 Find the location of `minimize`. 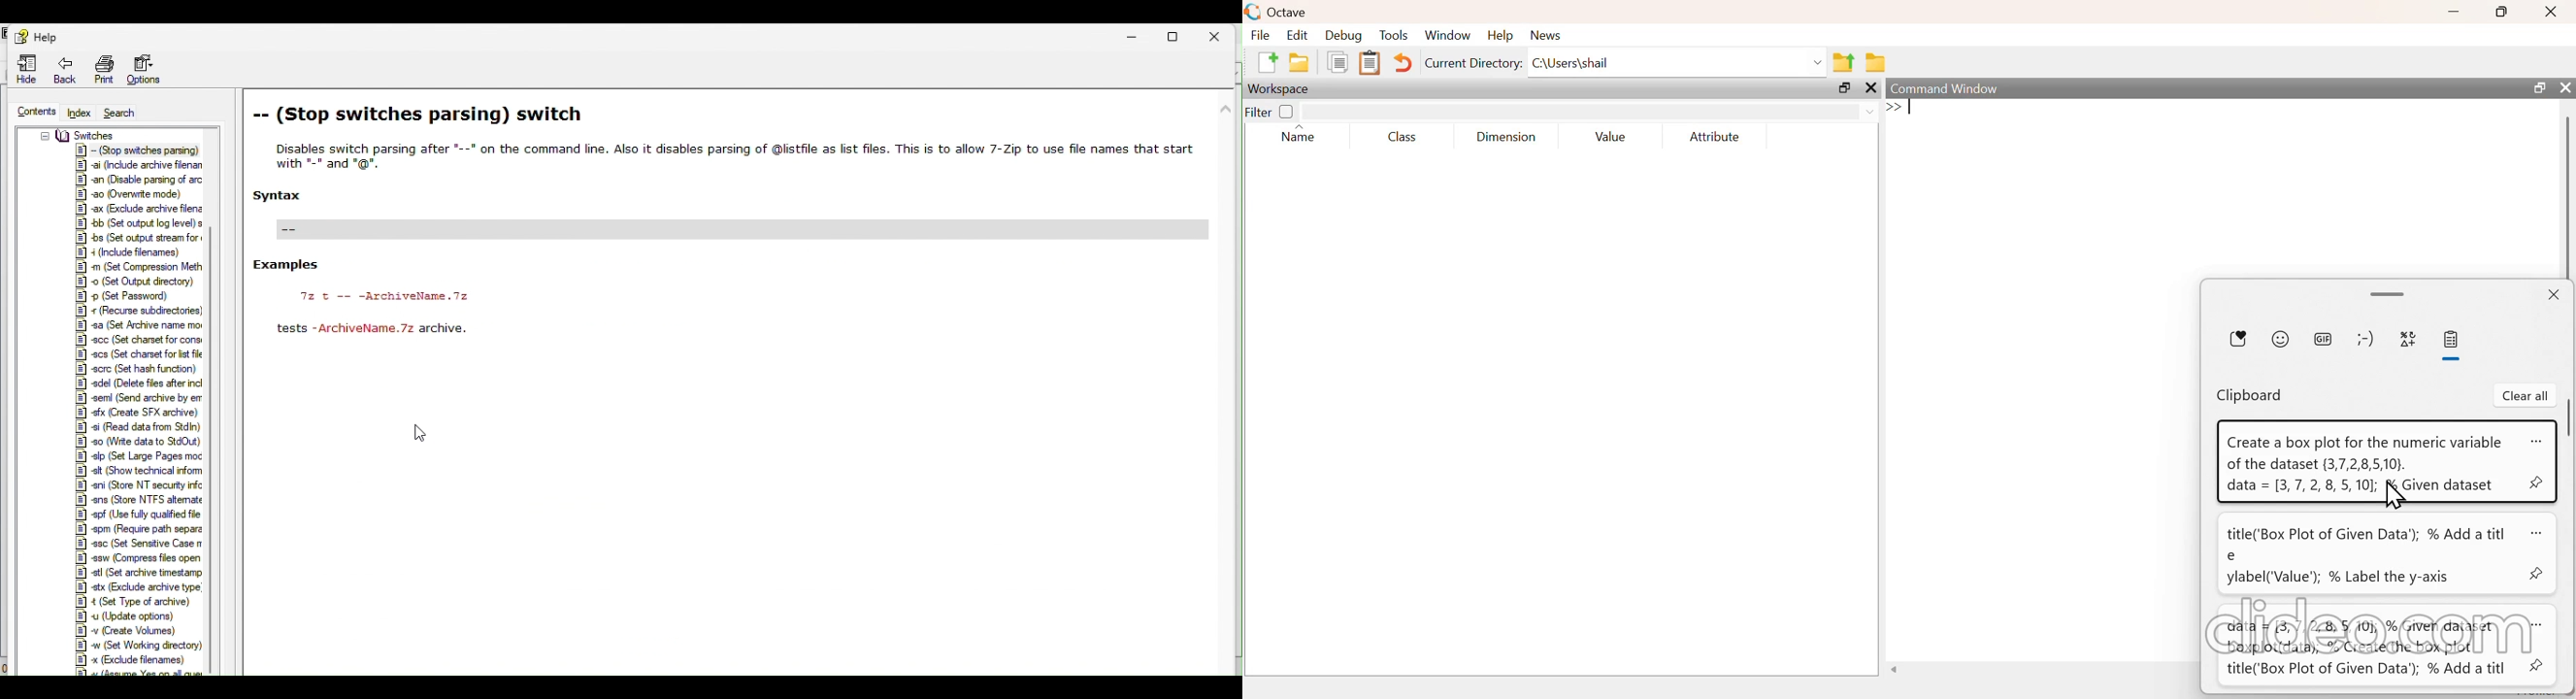

minimize is located at coordinates (2453, 12).